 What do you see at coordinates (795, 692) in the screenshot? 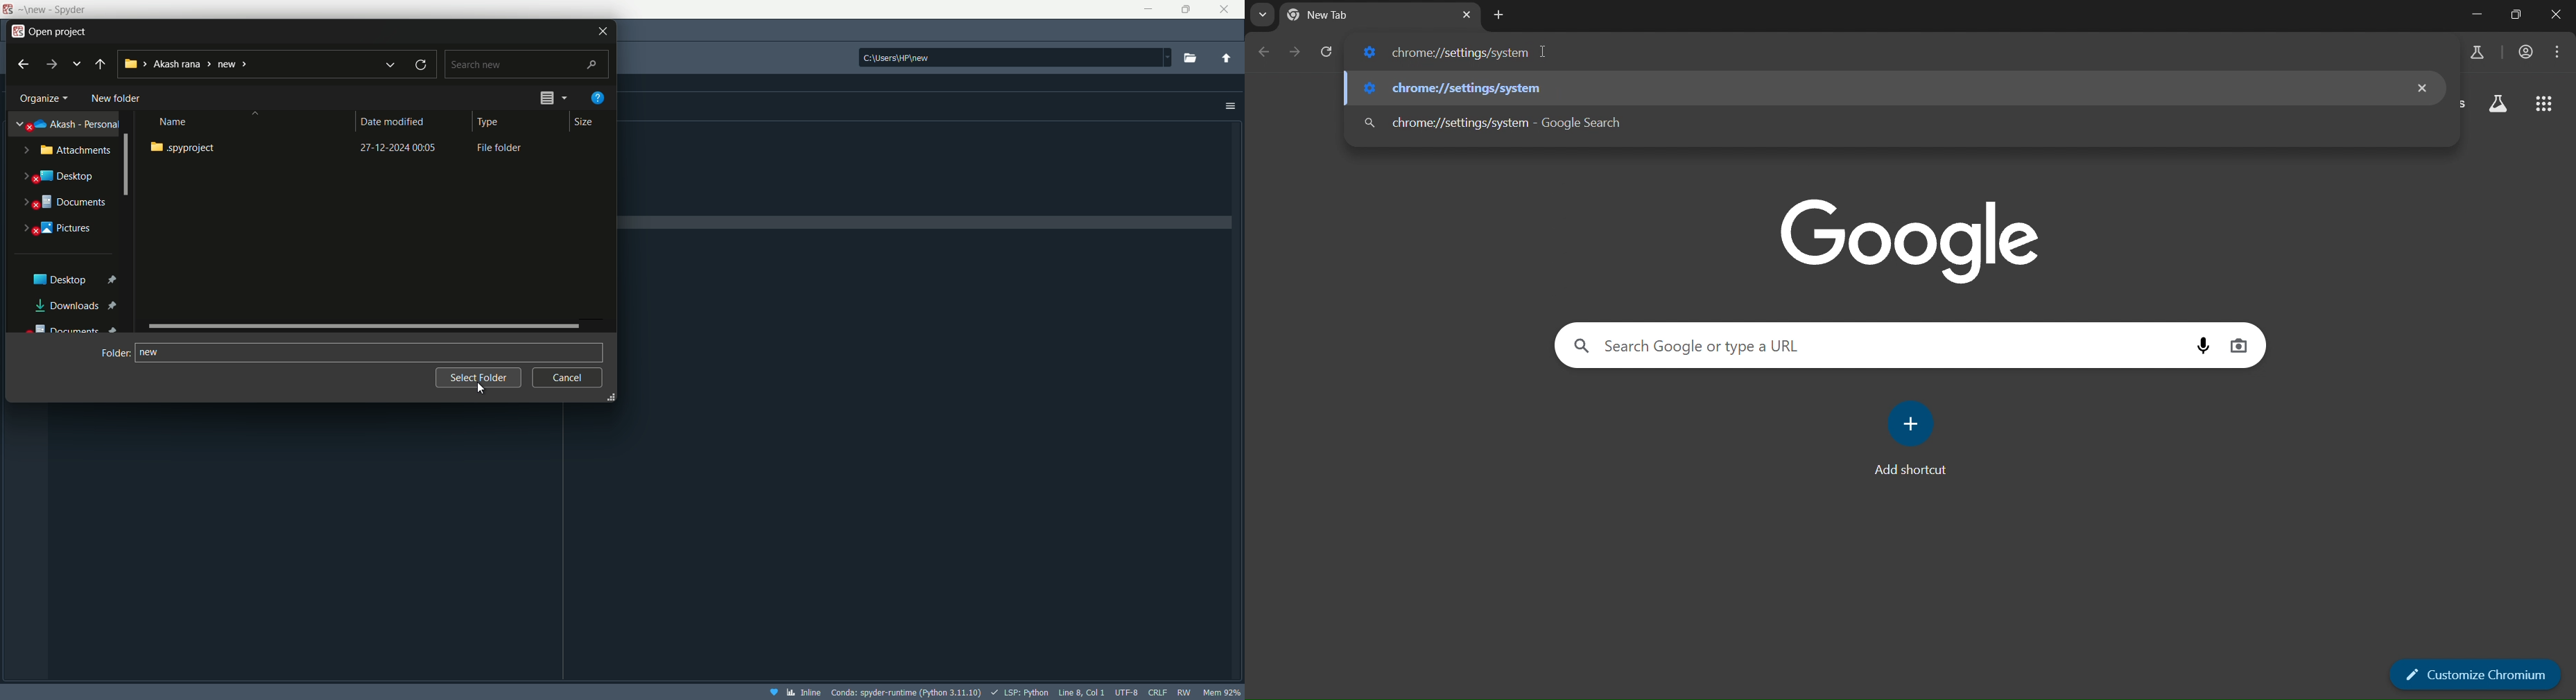
I see `Inline` at bounding box center [795, 692].